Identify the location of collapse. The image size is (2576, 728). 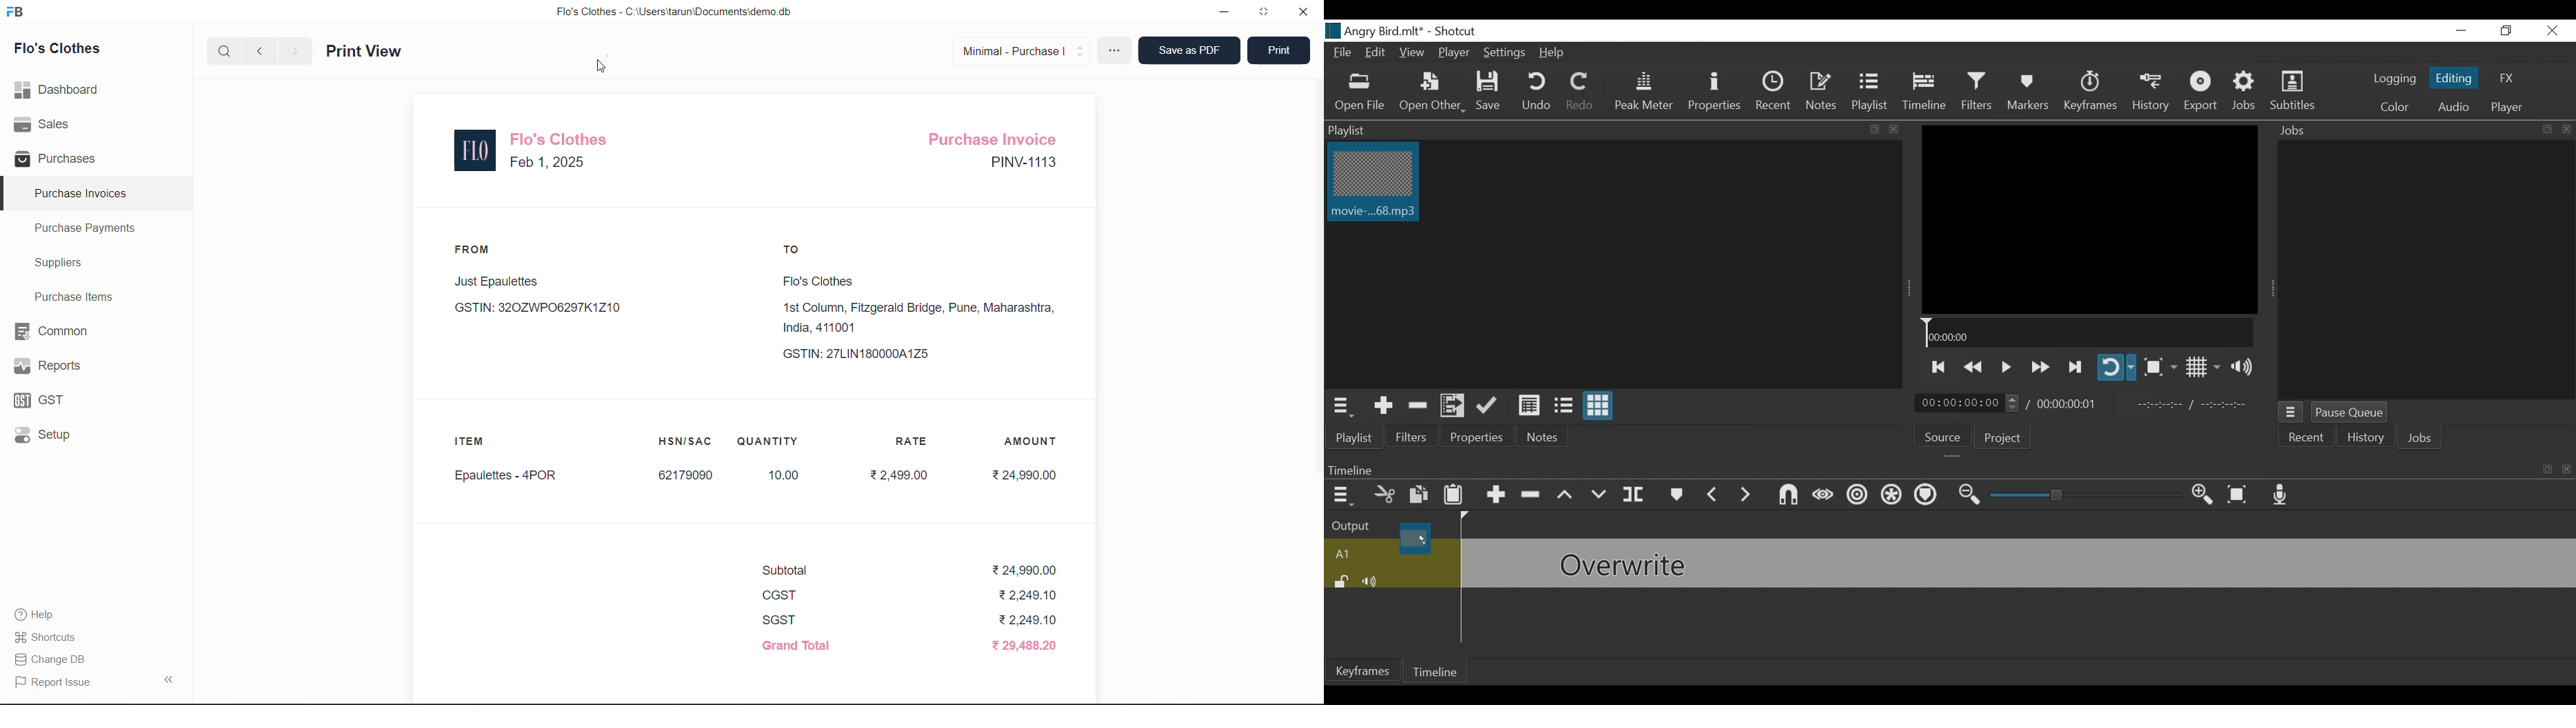
(173, 680).